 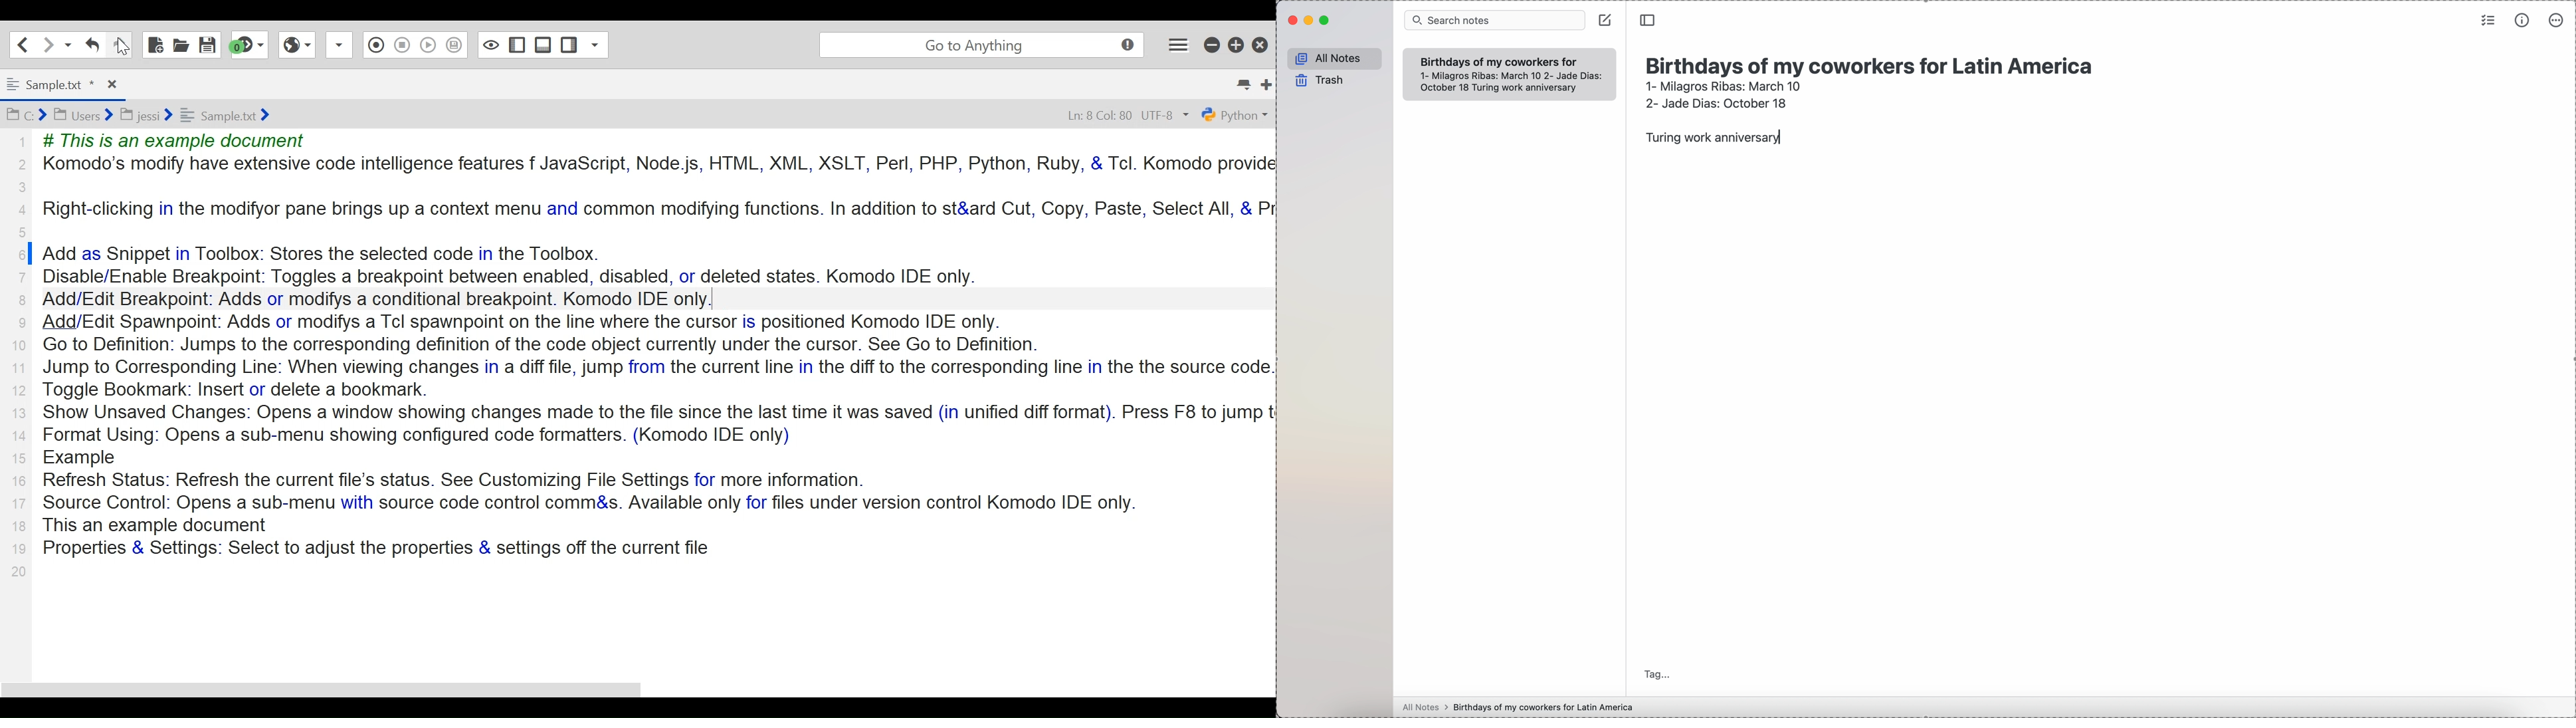 I want to click on more options, so click(x=2558, y=19).